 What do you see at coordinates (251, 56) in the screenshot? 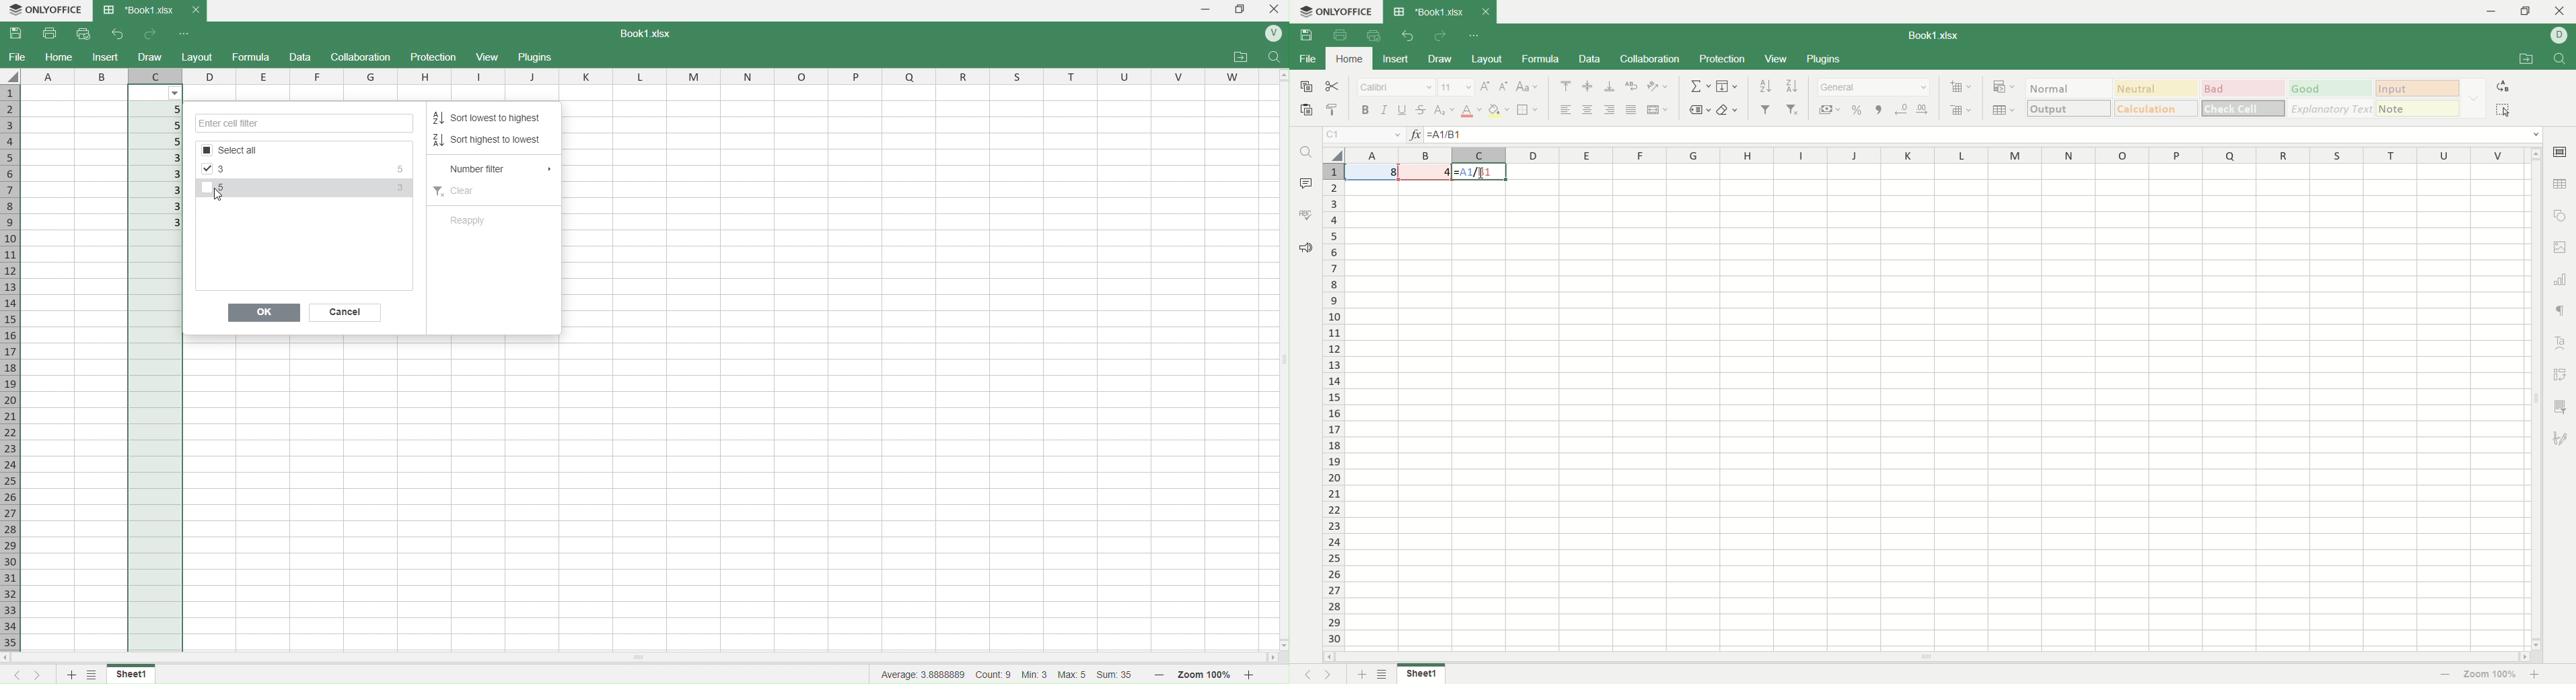
I see `Formula` at bounding box center [251, 56].